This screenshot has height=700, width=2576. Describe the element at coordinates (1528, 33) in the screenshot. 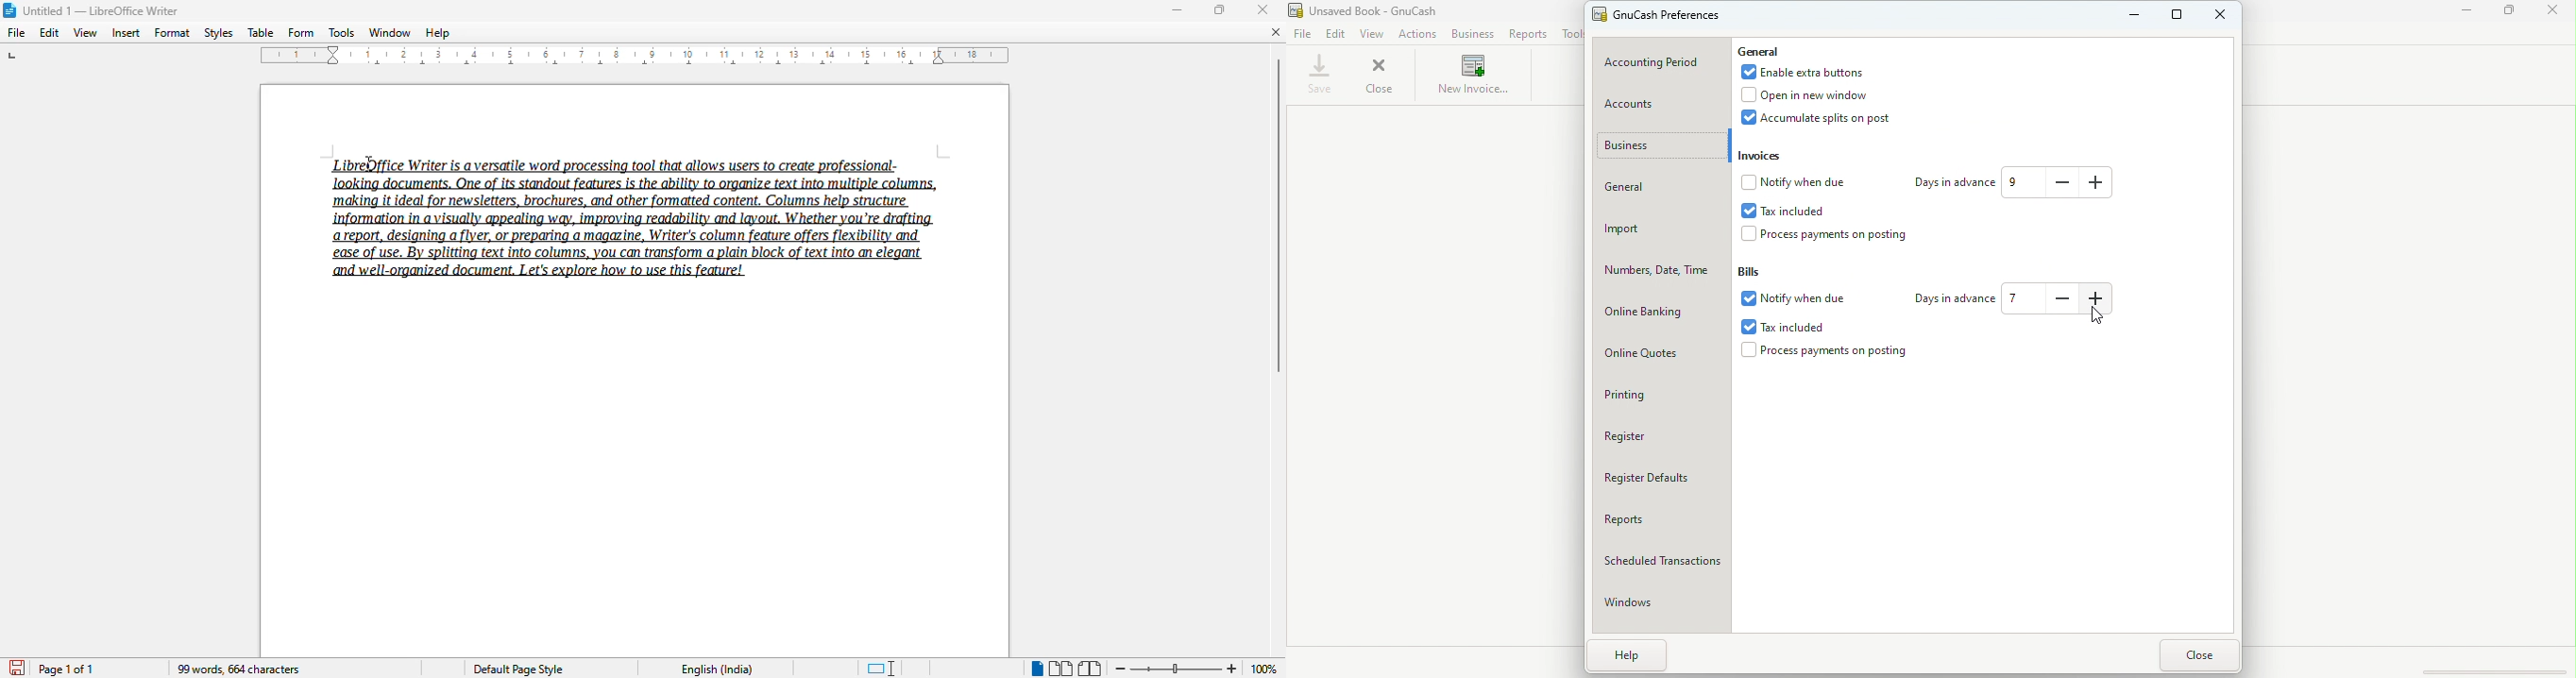

I see `Reports` at that location.